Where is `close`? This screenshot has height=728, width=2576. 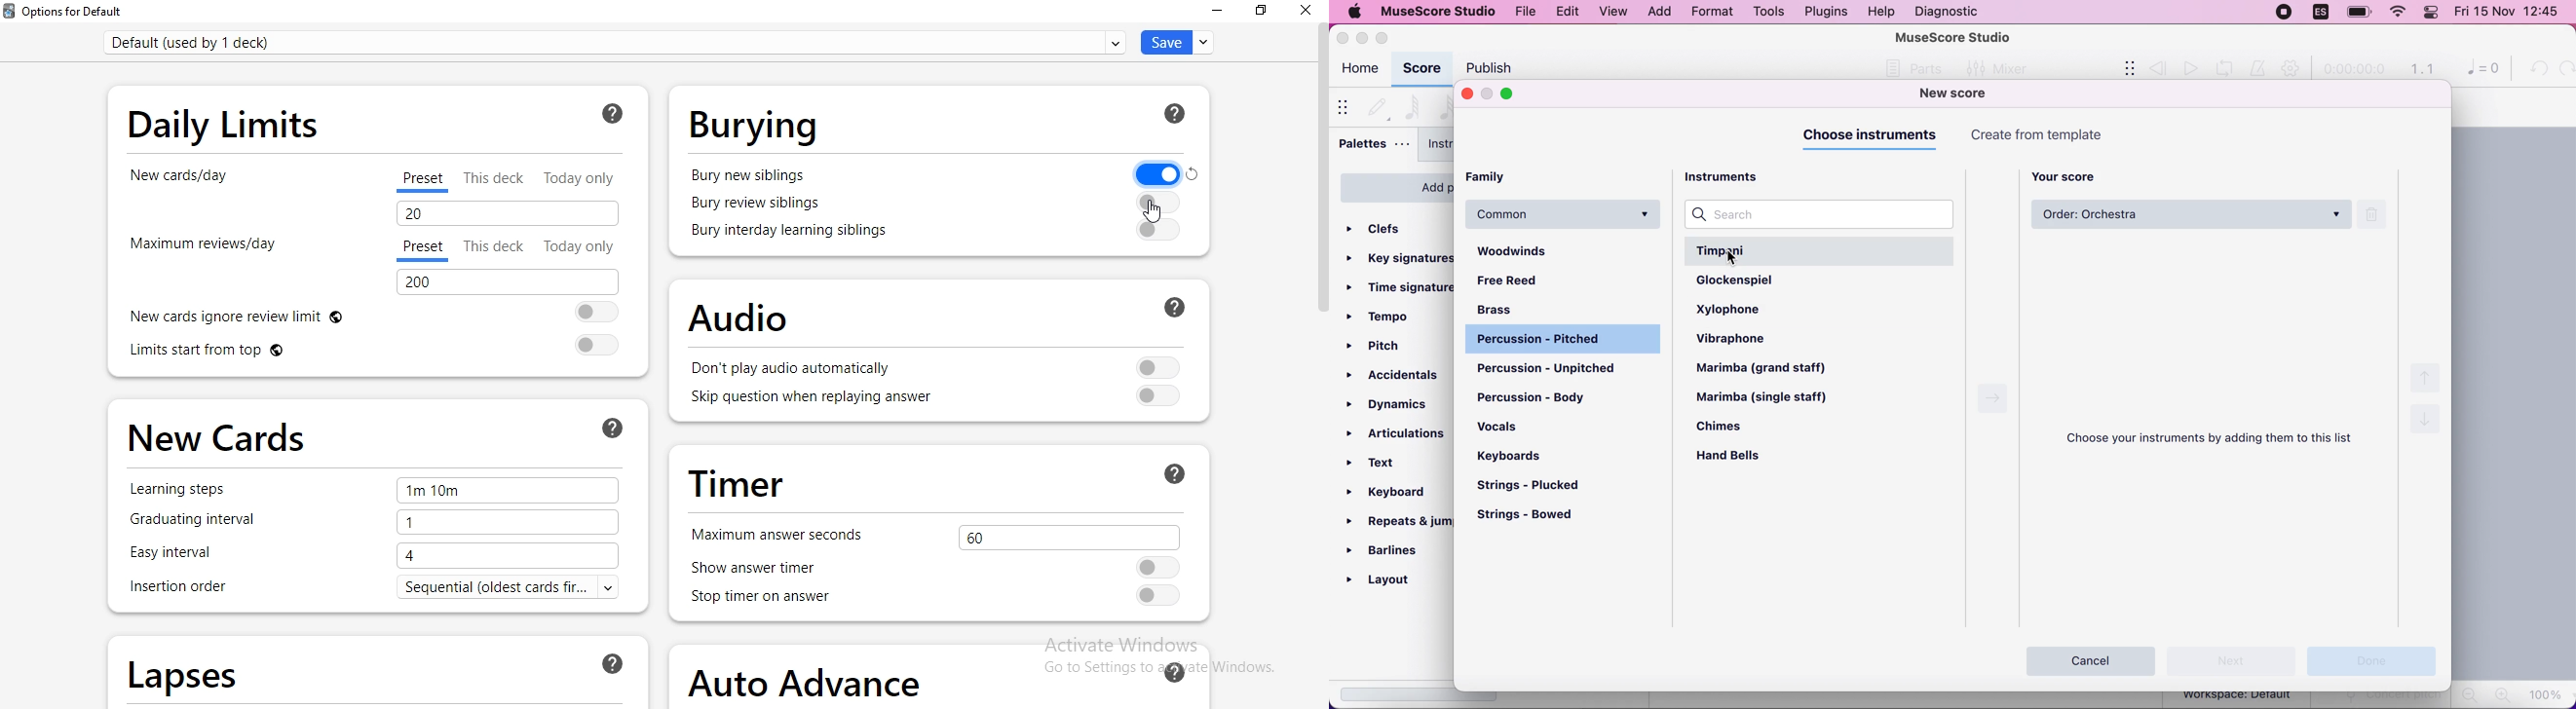 close is located at coordinates (1467, 93).